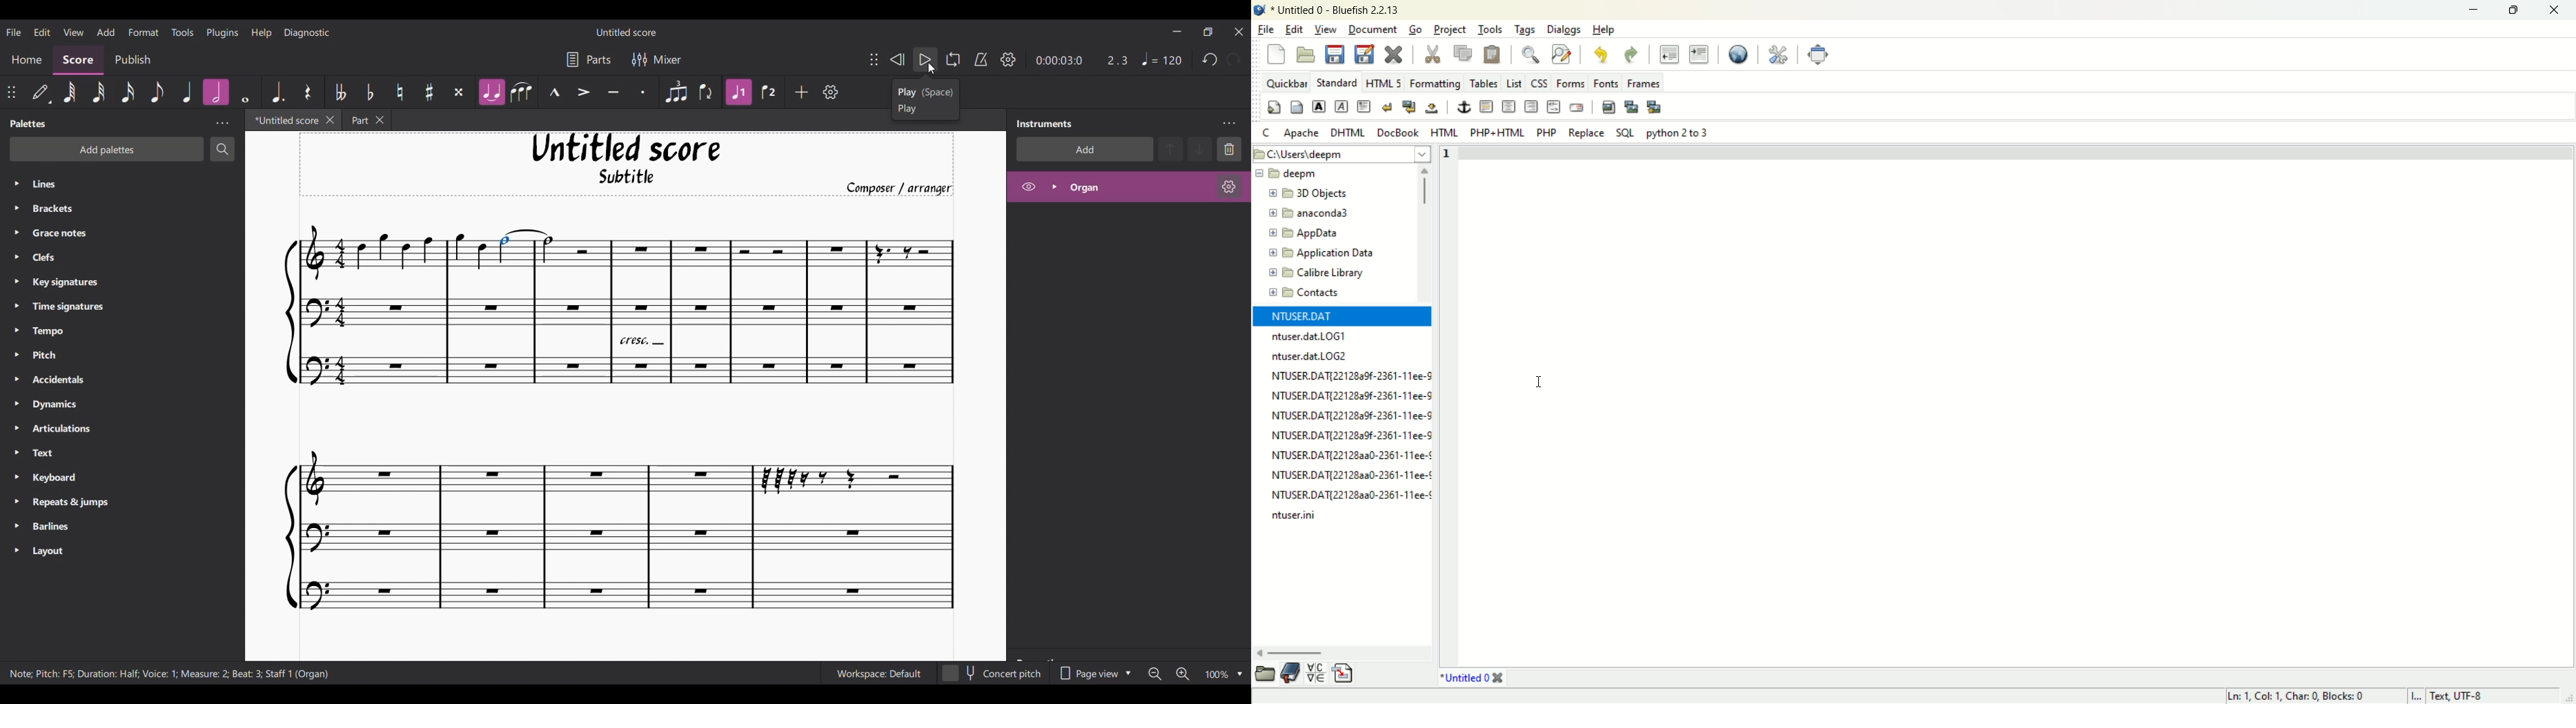 The image size is (2576, 728). I want to click on minimize, so click(2477, 8).